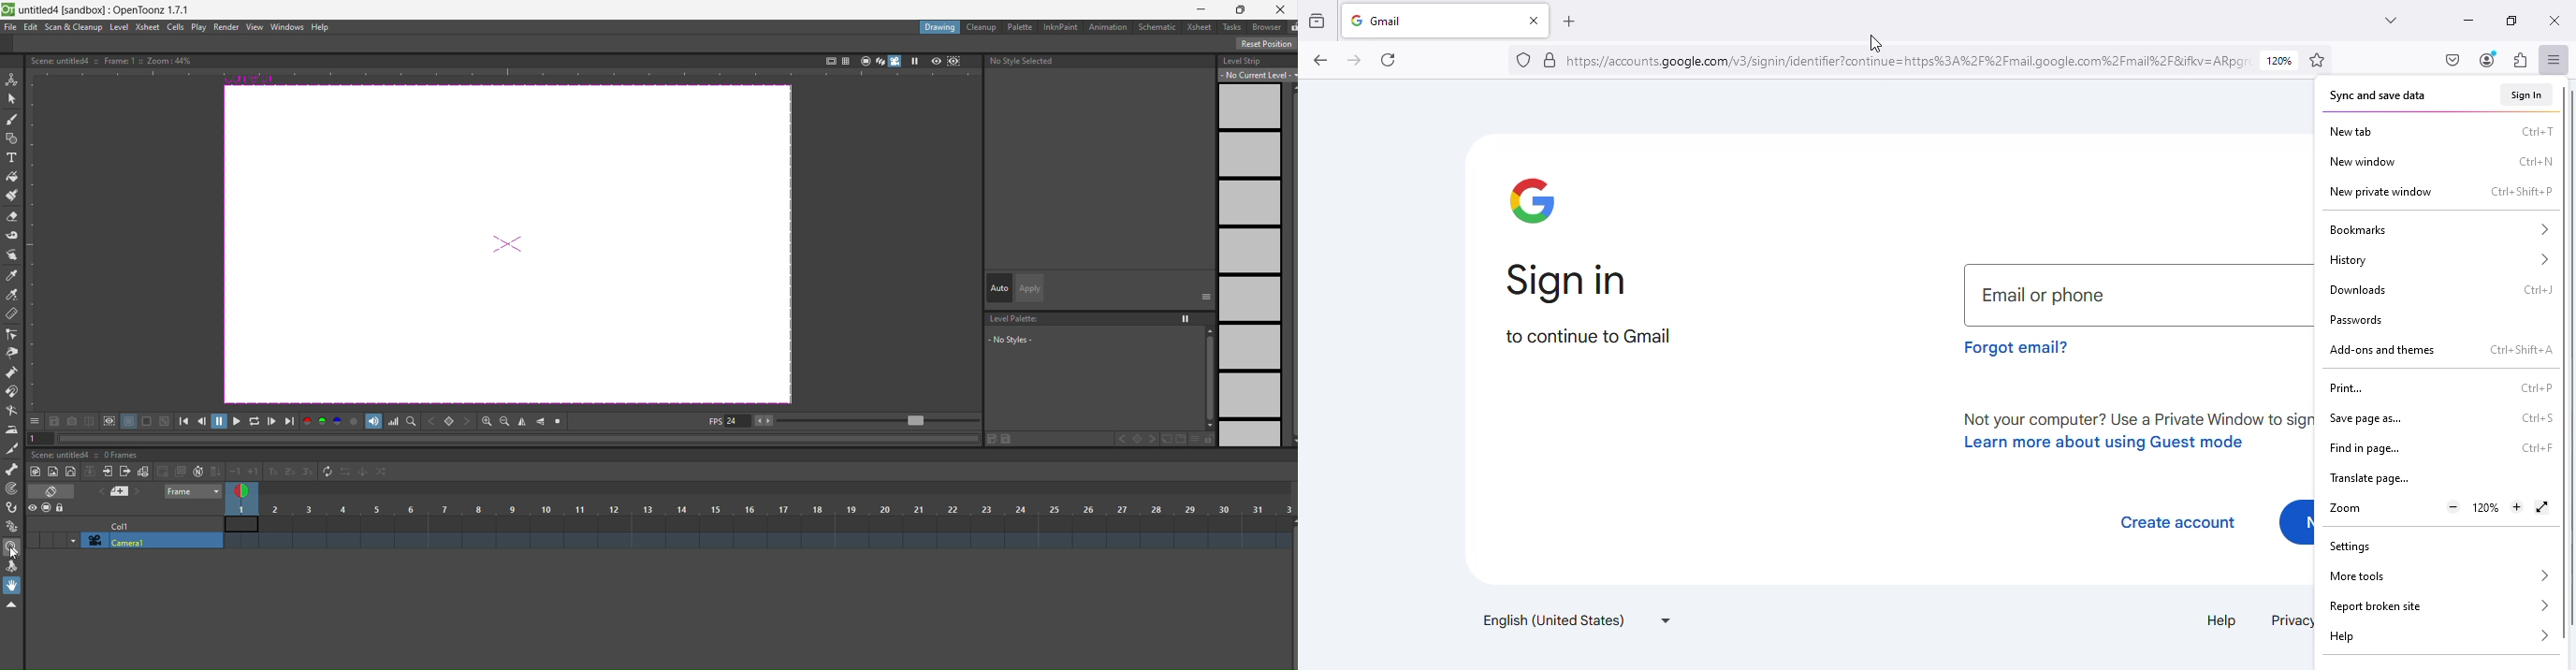 This screenshot has height=672, width=2576. What do you see at coordinates (2177, 522) in the screenshot?
I see `create account` at bounding box center [2177, 522].